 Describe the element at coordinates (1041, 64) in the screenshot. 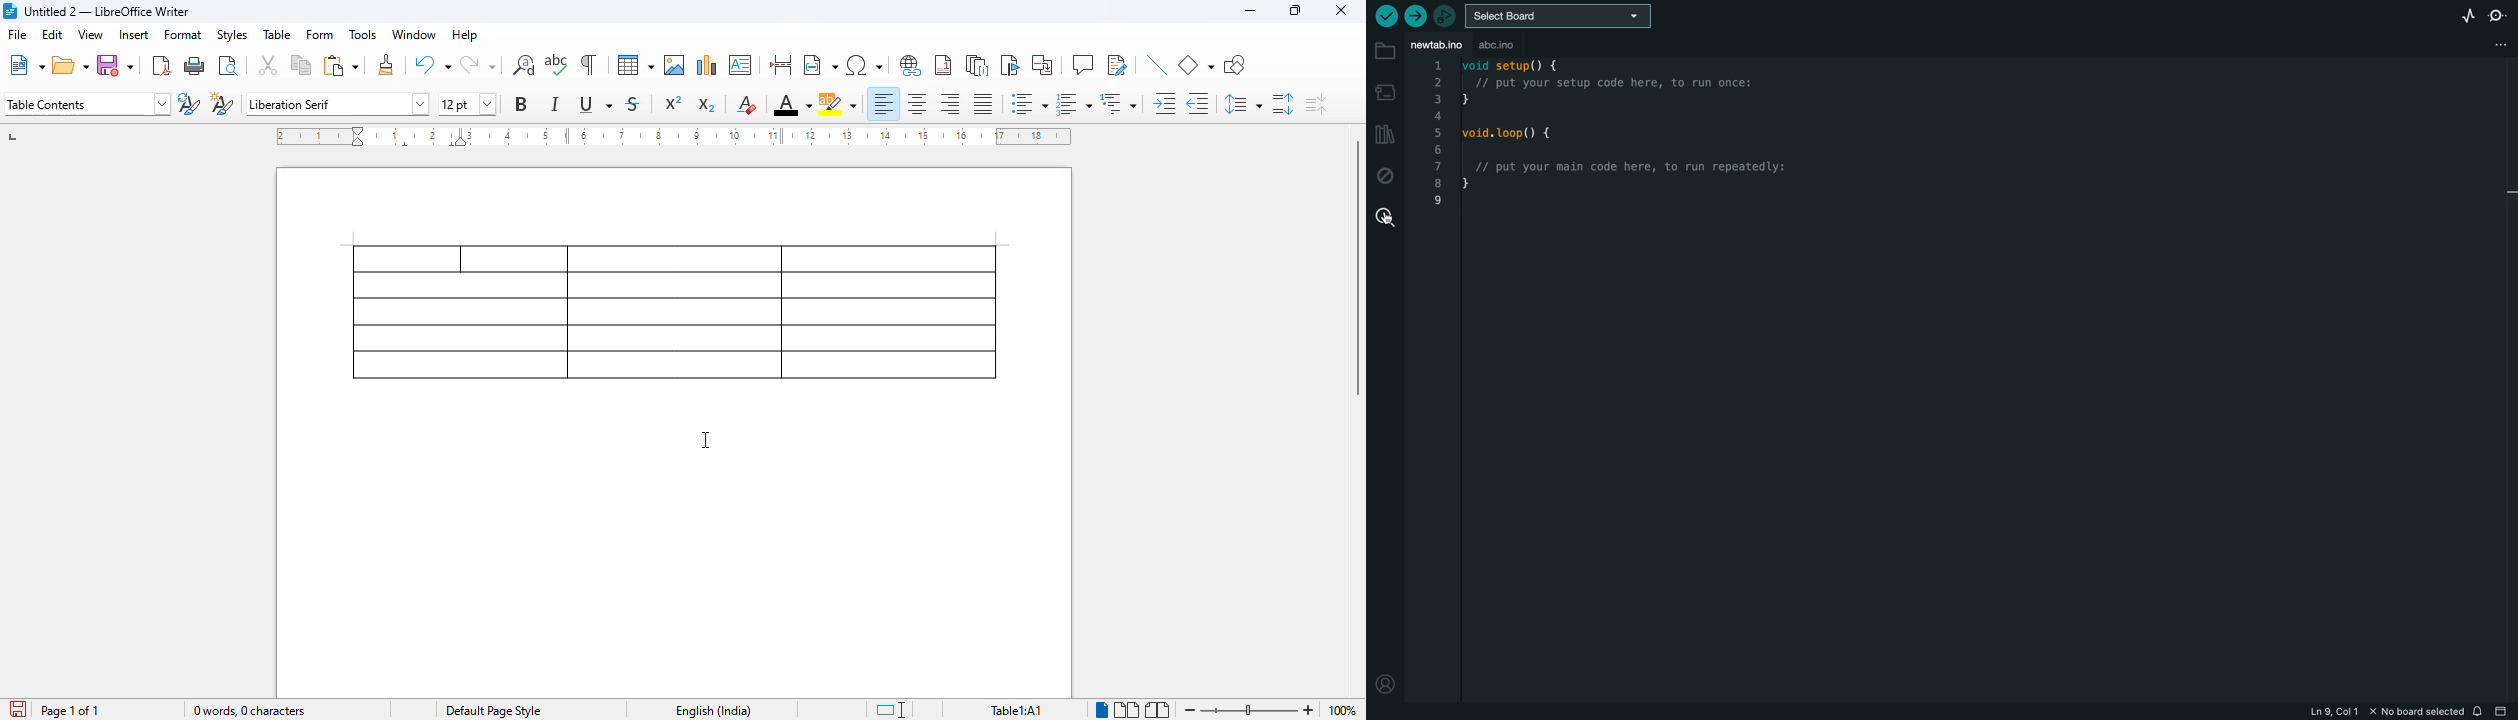

I see `insert cross-reference` at that location.